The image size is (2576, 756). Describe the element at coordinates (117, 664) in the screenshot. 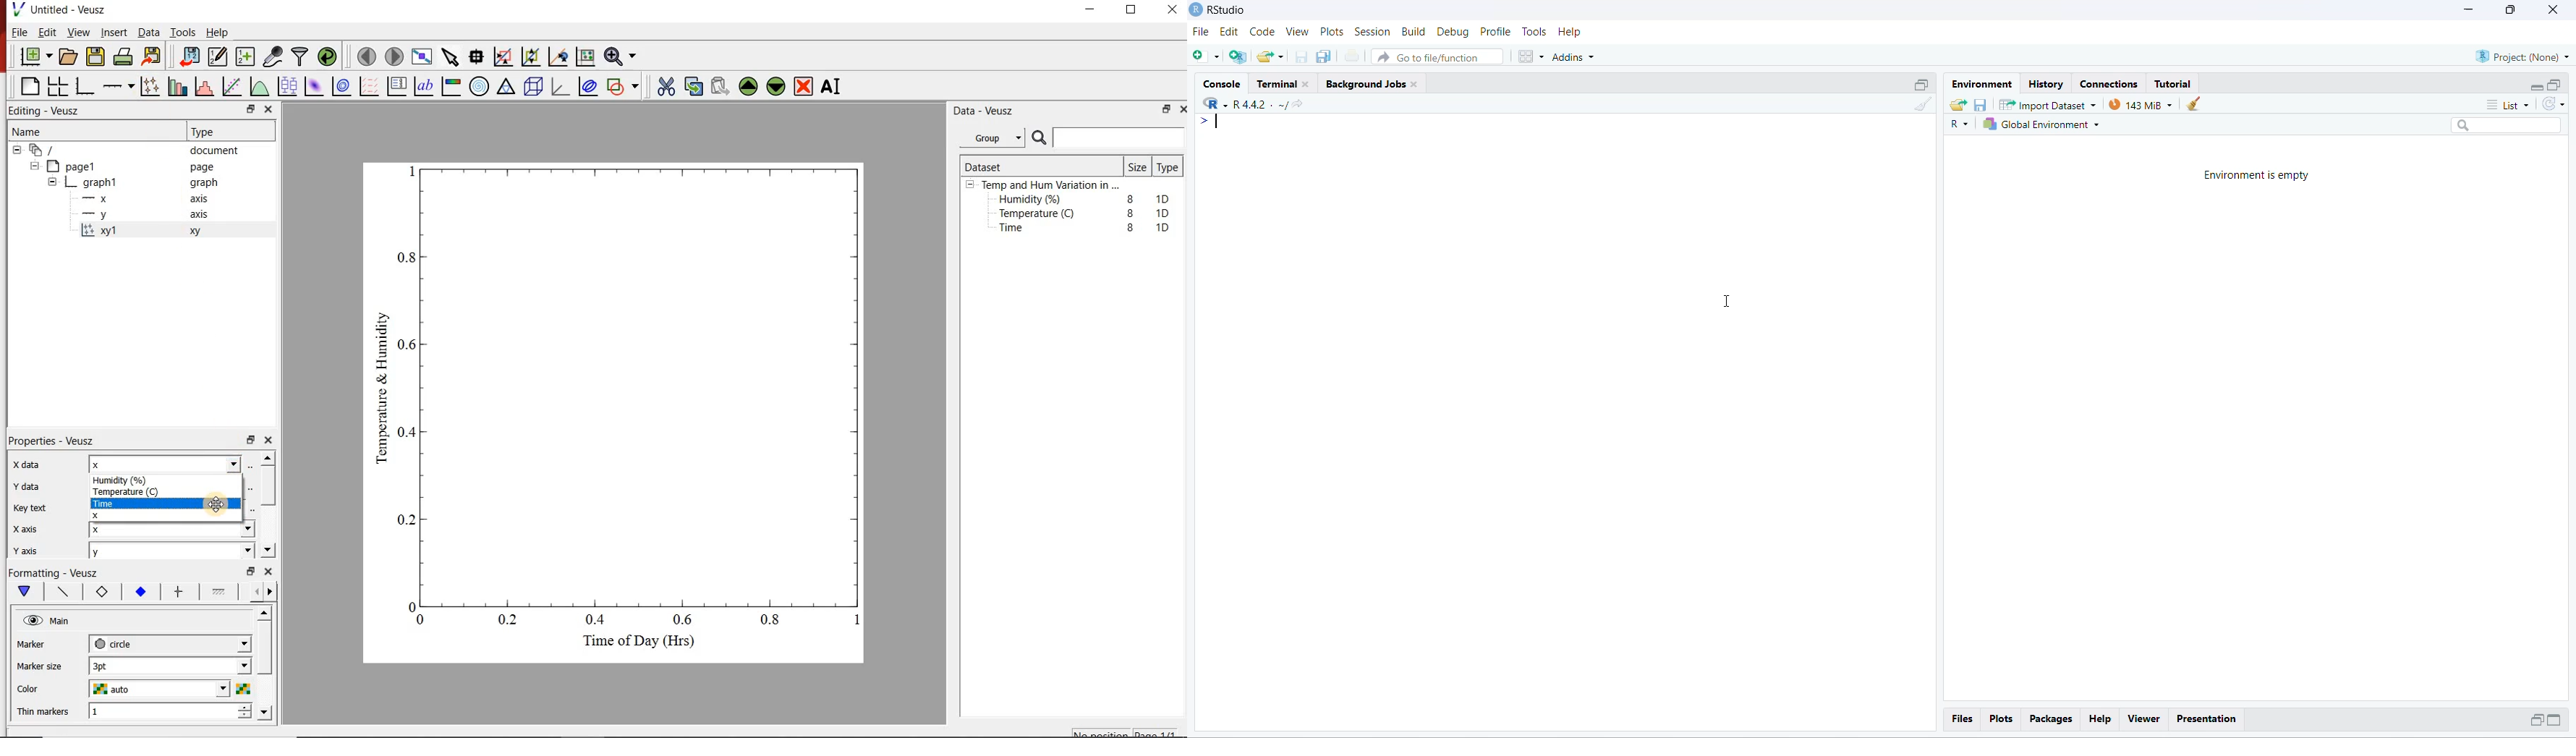

I see `3pt` at that location.